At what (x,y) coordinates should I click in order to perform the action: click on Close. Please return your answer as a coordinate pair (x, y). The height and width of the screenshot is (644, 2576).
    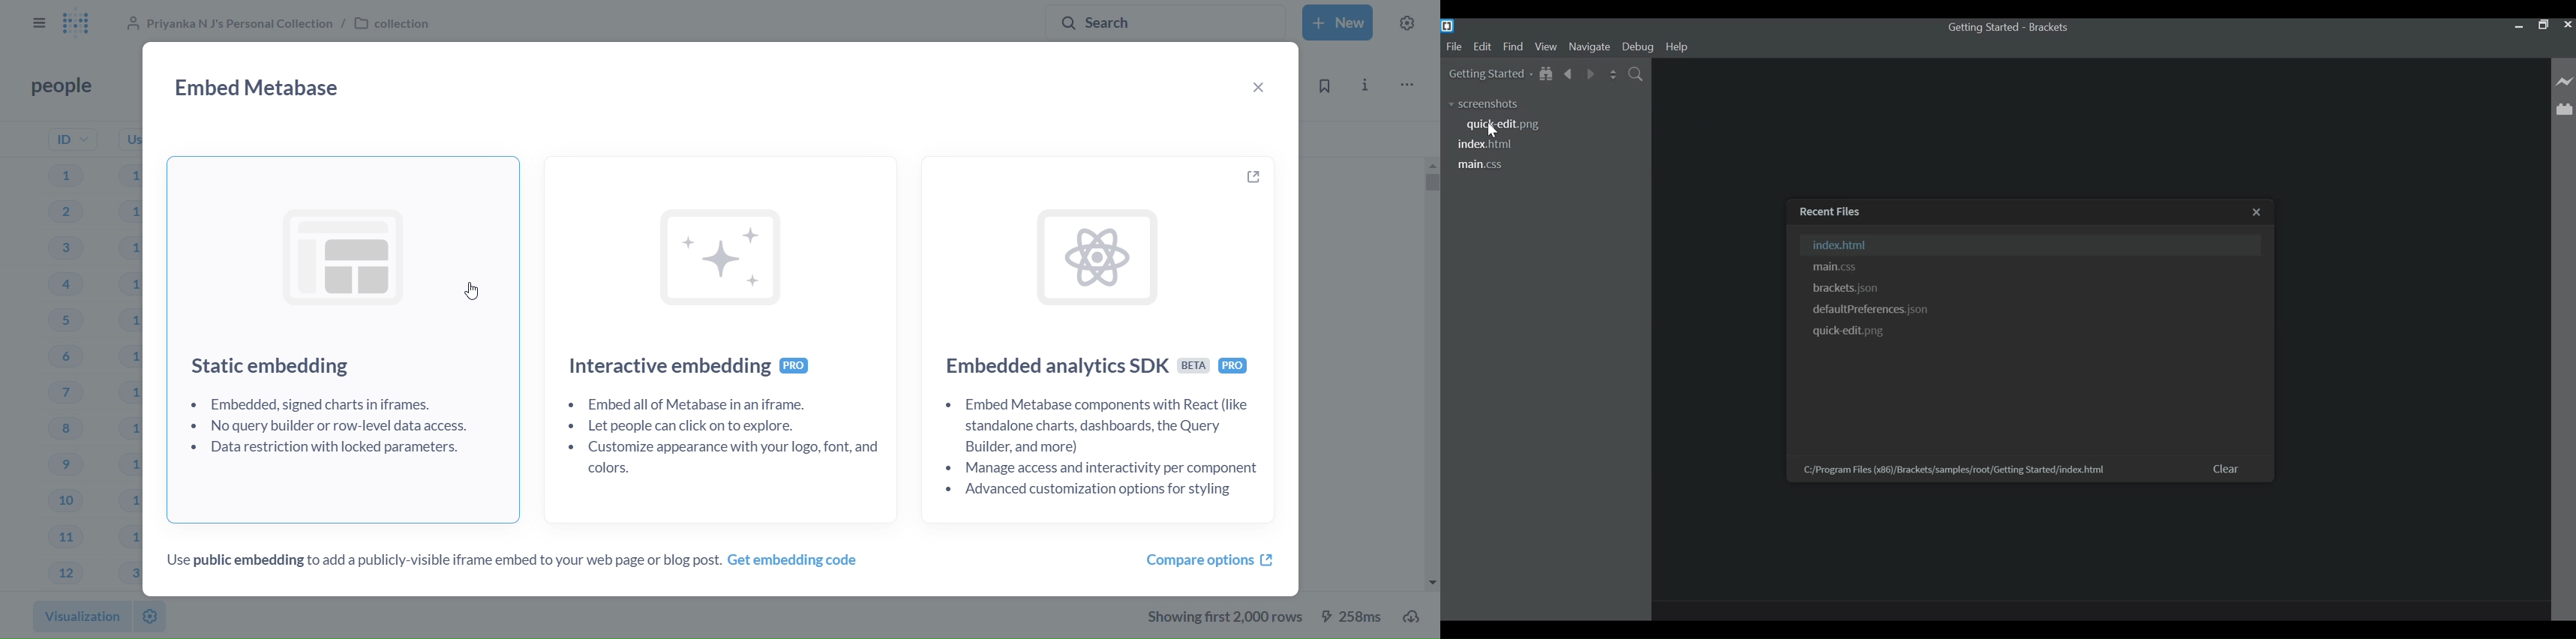
    Looking at the image, I should click on (2567, 24).